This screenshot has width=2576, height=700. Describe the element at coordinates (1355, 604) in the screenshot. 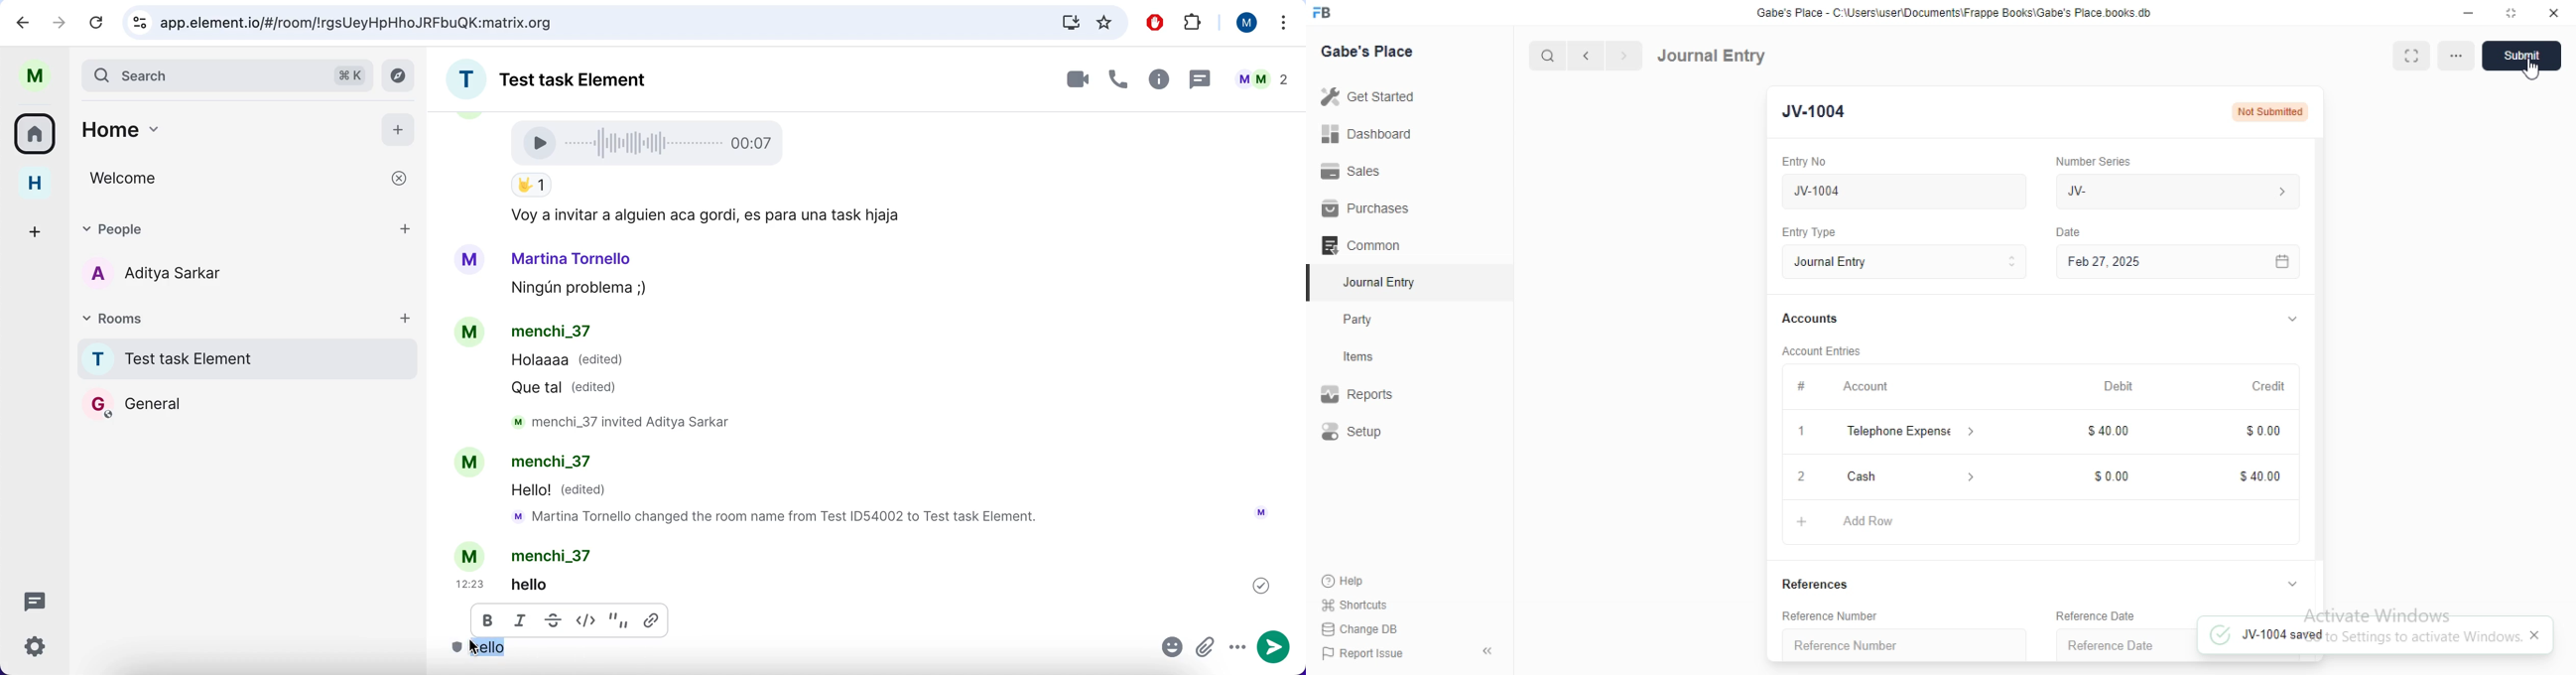

I see `' Shortcuts` at that location.